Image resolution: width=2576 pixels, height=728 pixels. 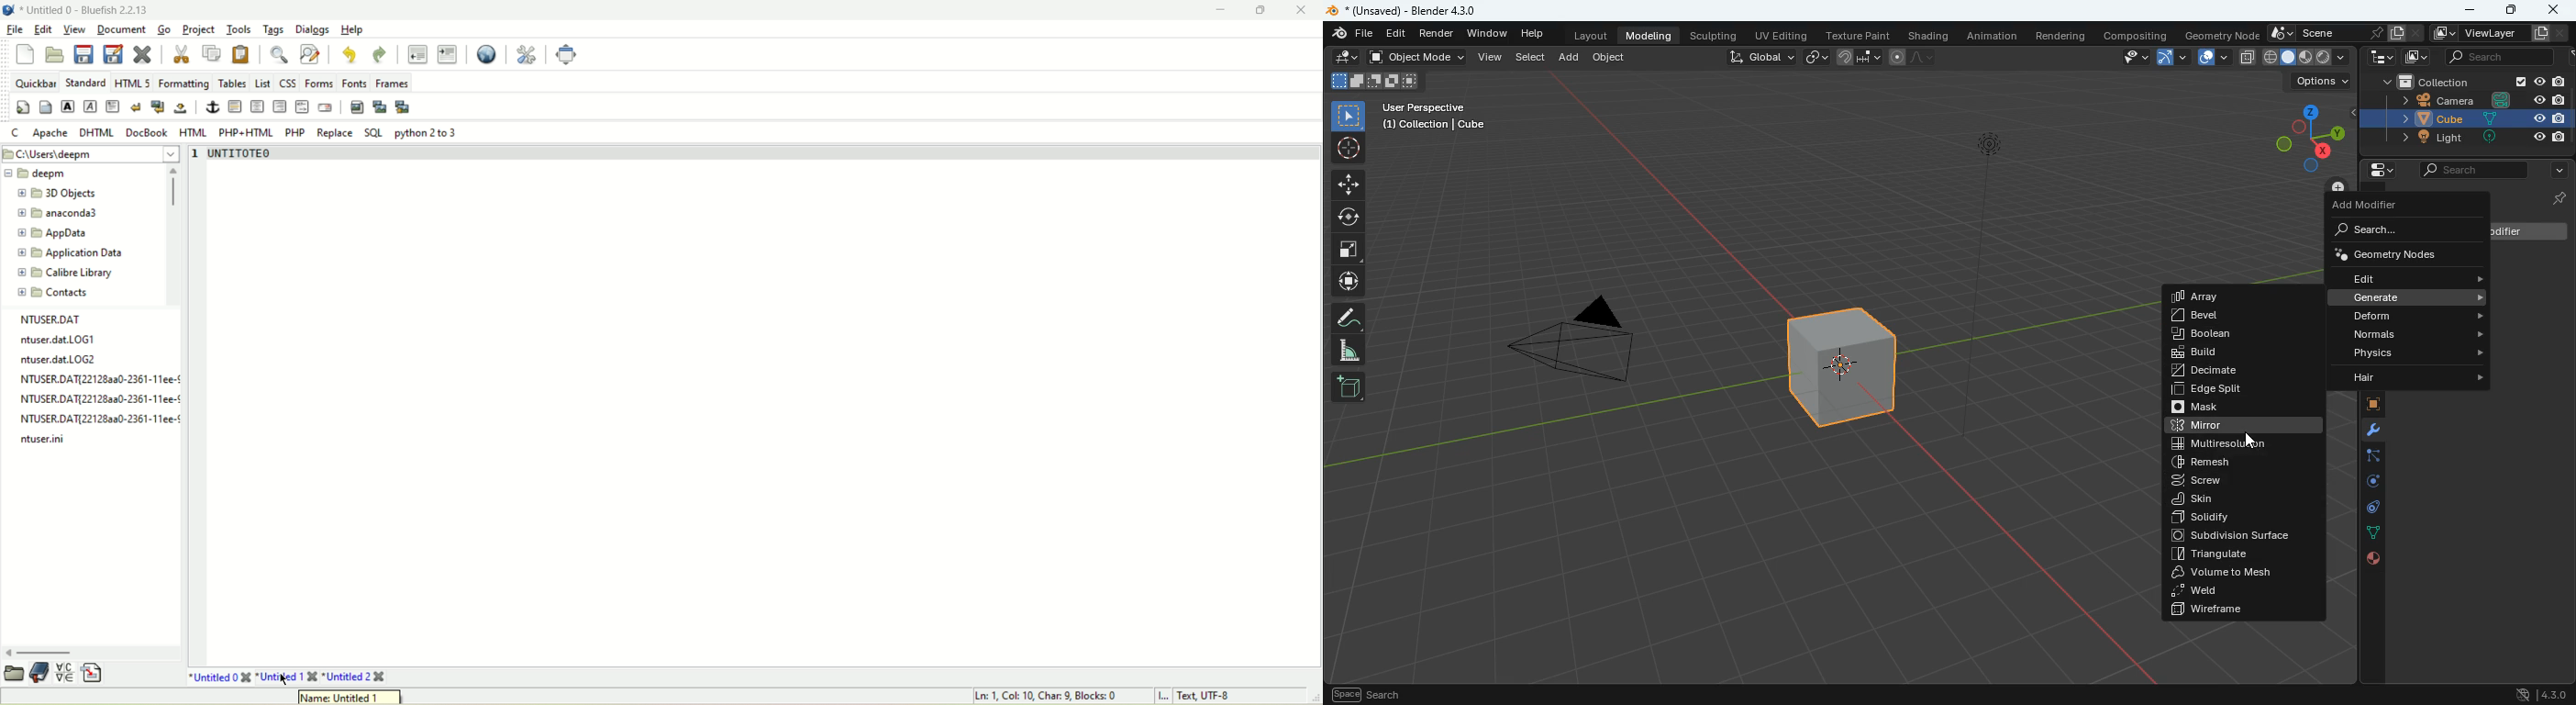 What do you see at coordinates (2318, 84) in the screenshot?
I see `options` at bounding box center [2318, 84].